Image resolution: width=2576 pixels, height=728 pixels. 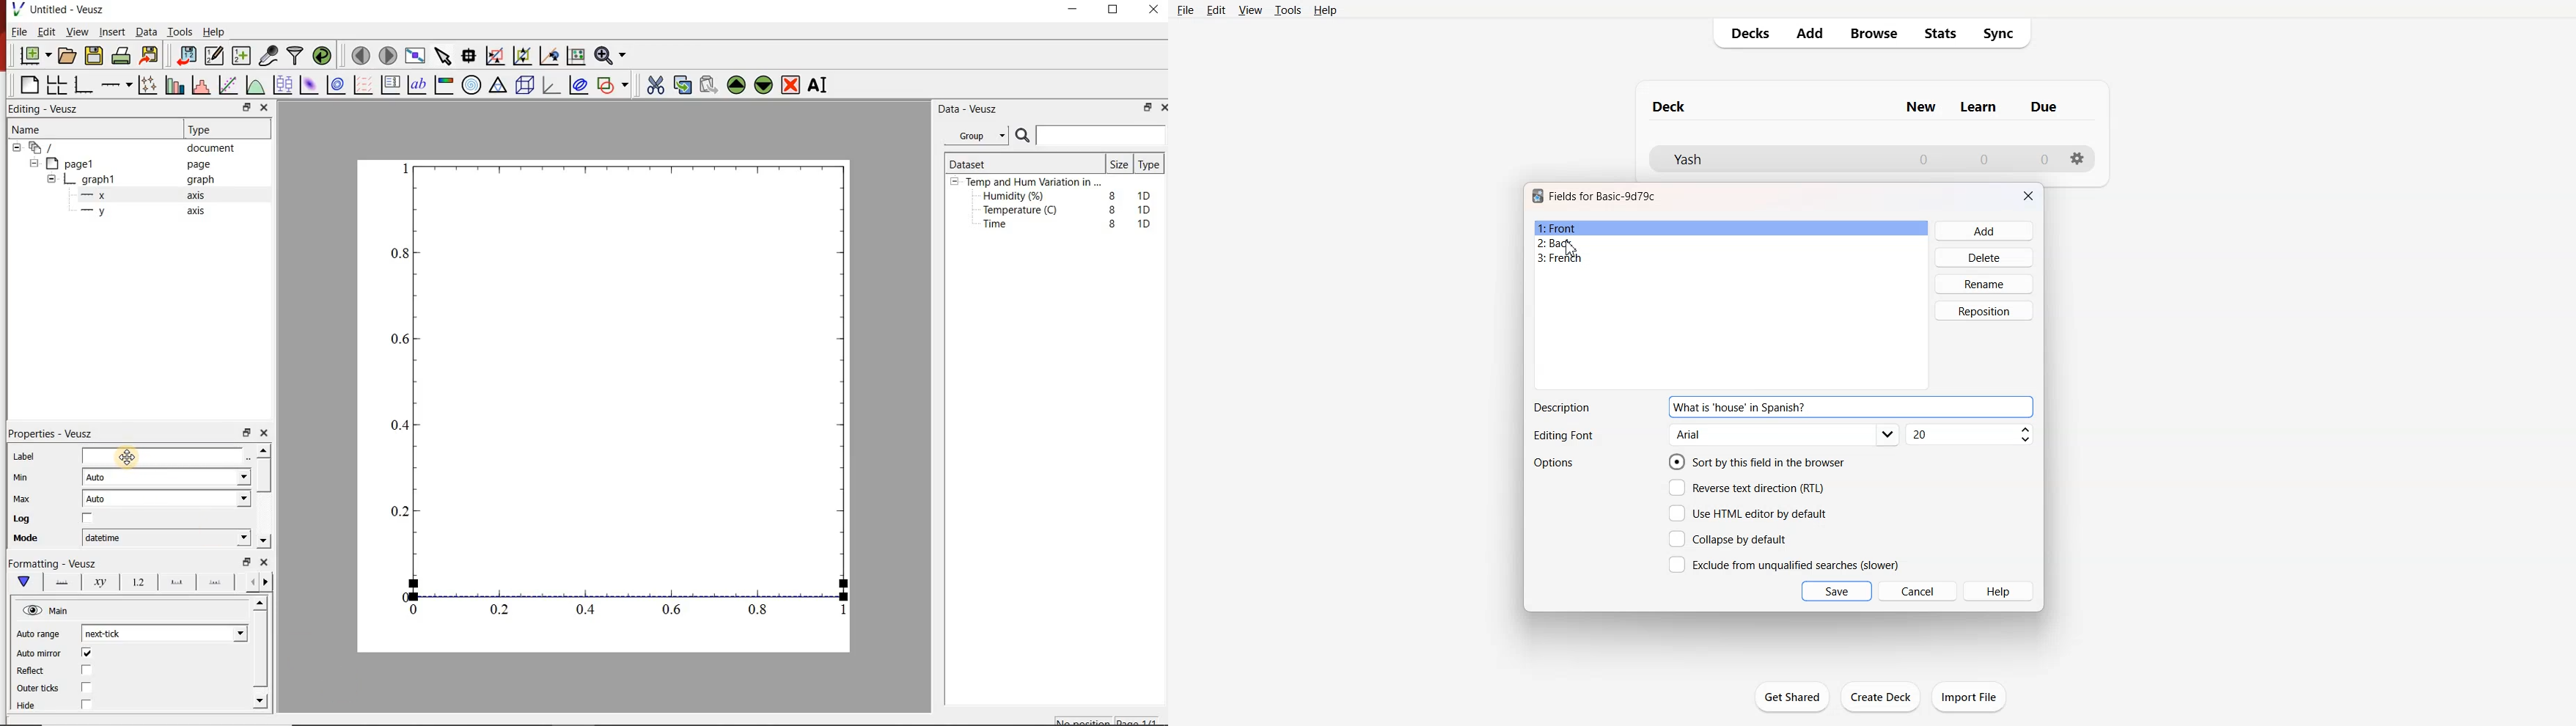 What do you see at coordinates (446, 85) in the screenshot?
I see `image color bar` at bounding box center [446, 85].